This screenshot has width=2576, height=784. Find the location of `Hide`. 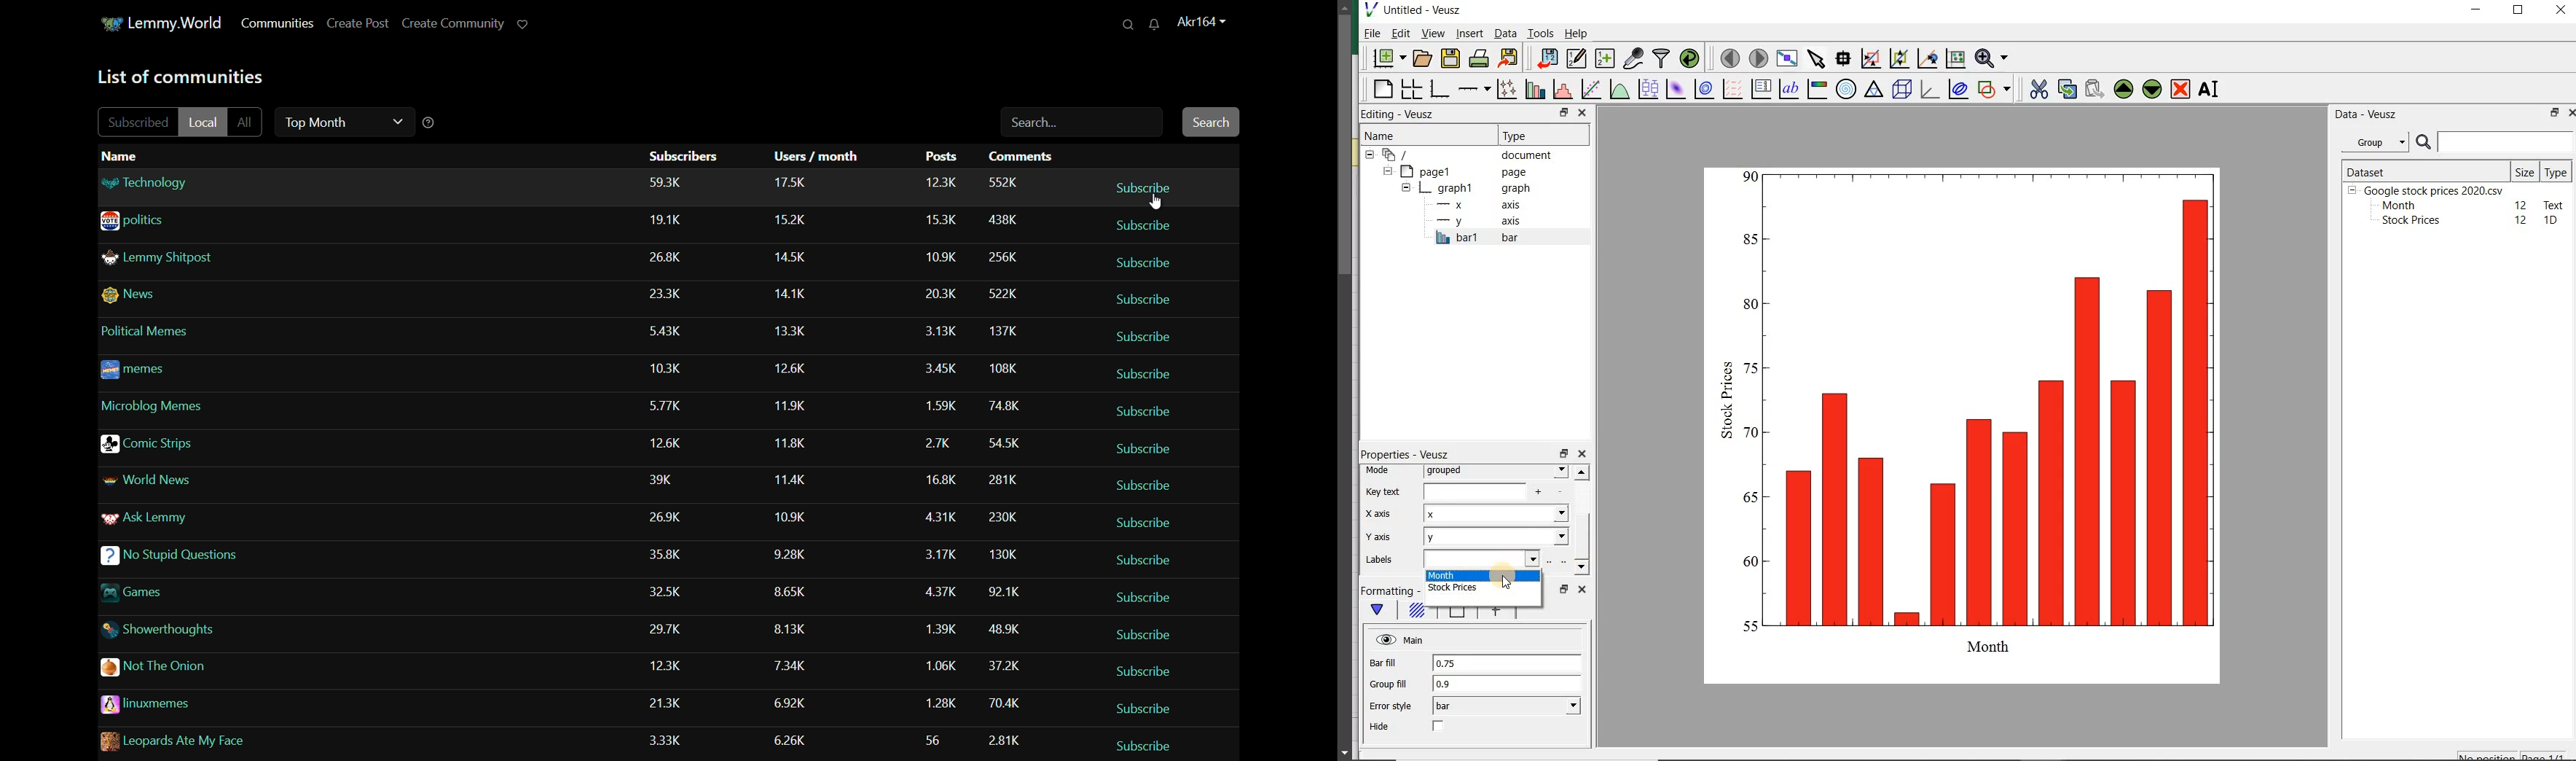

Hide is located at coordinates (1379, 726).